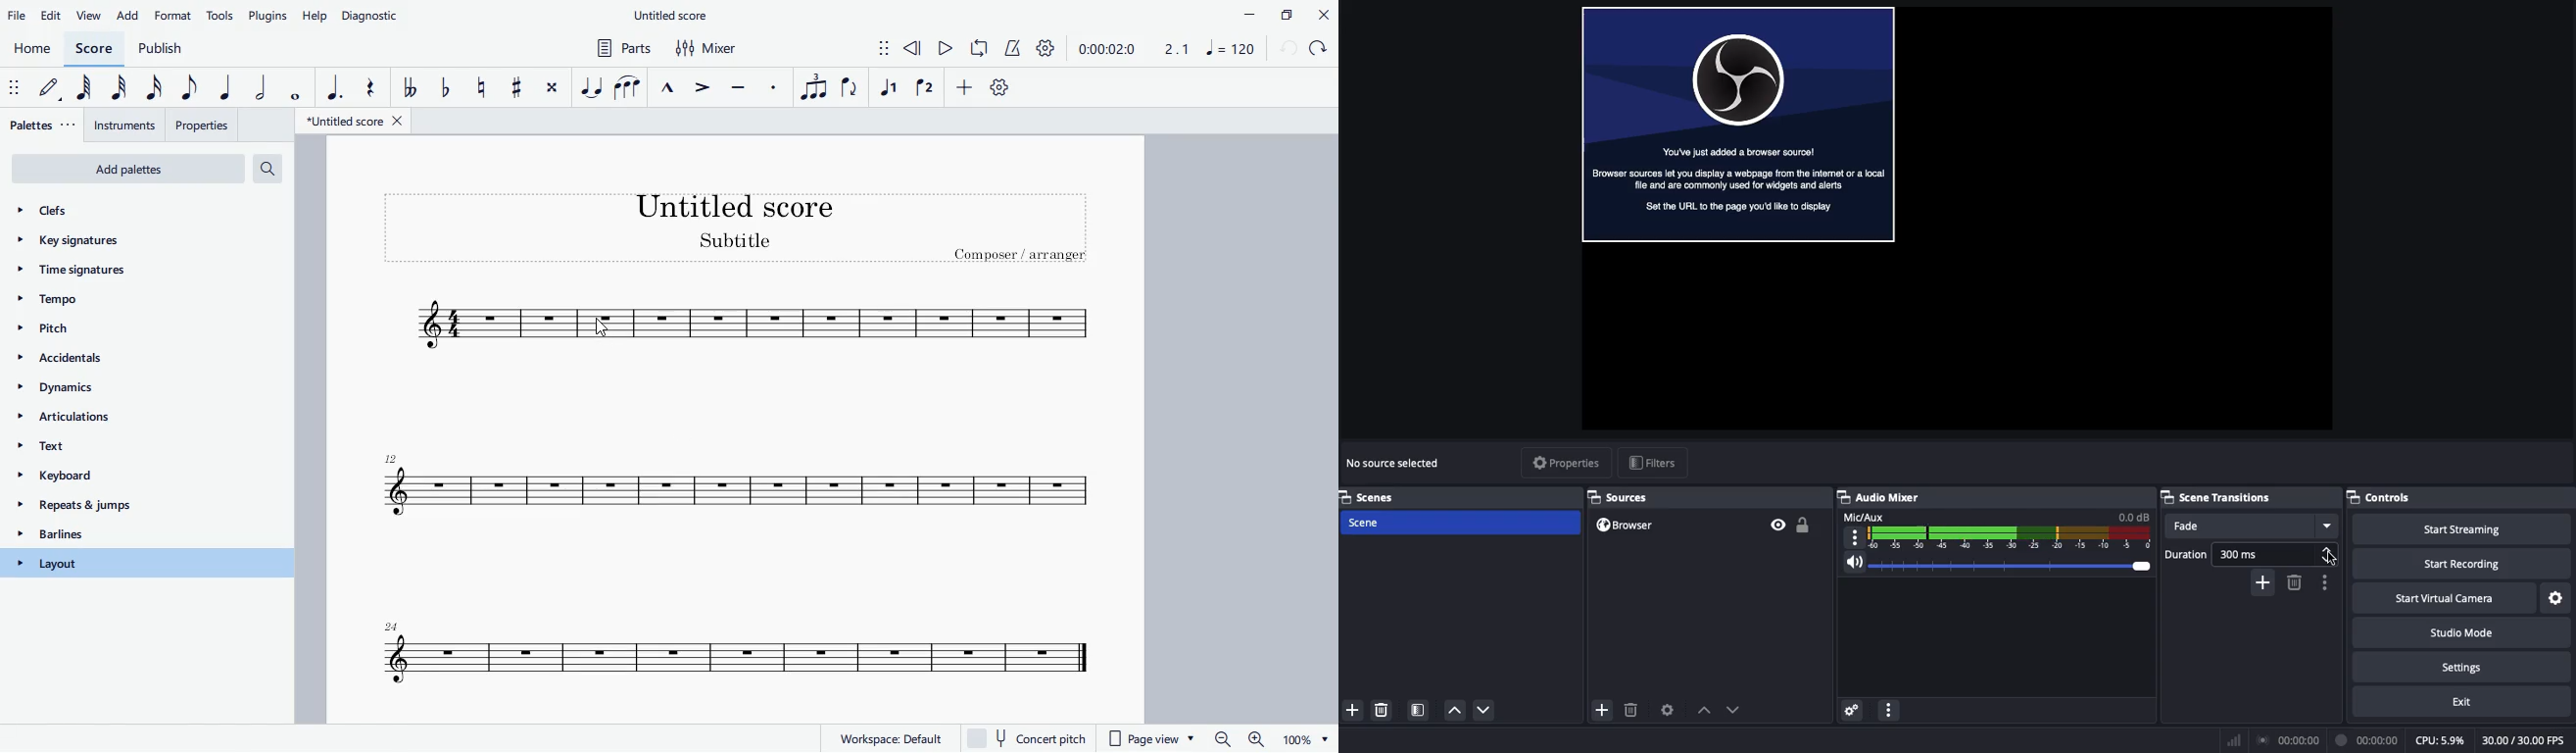 This screenshot has width=2576, height=756. I want to click on tenuto, so click(741, 85).